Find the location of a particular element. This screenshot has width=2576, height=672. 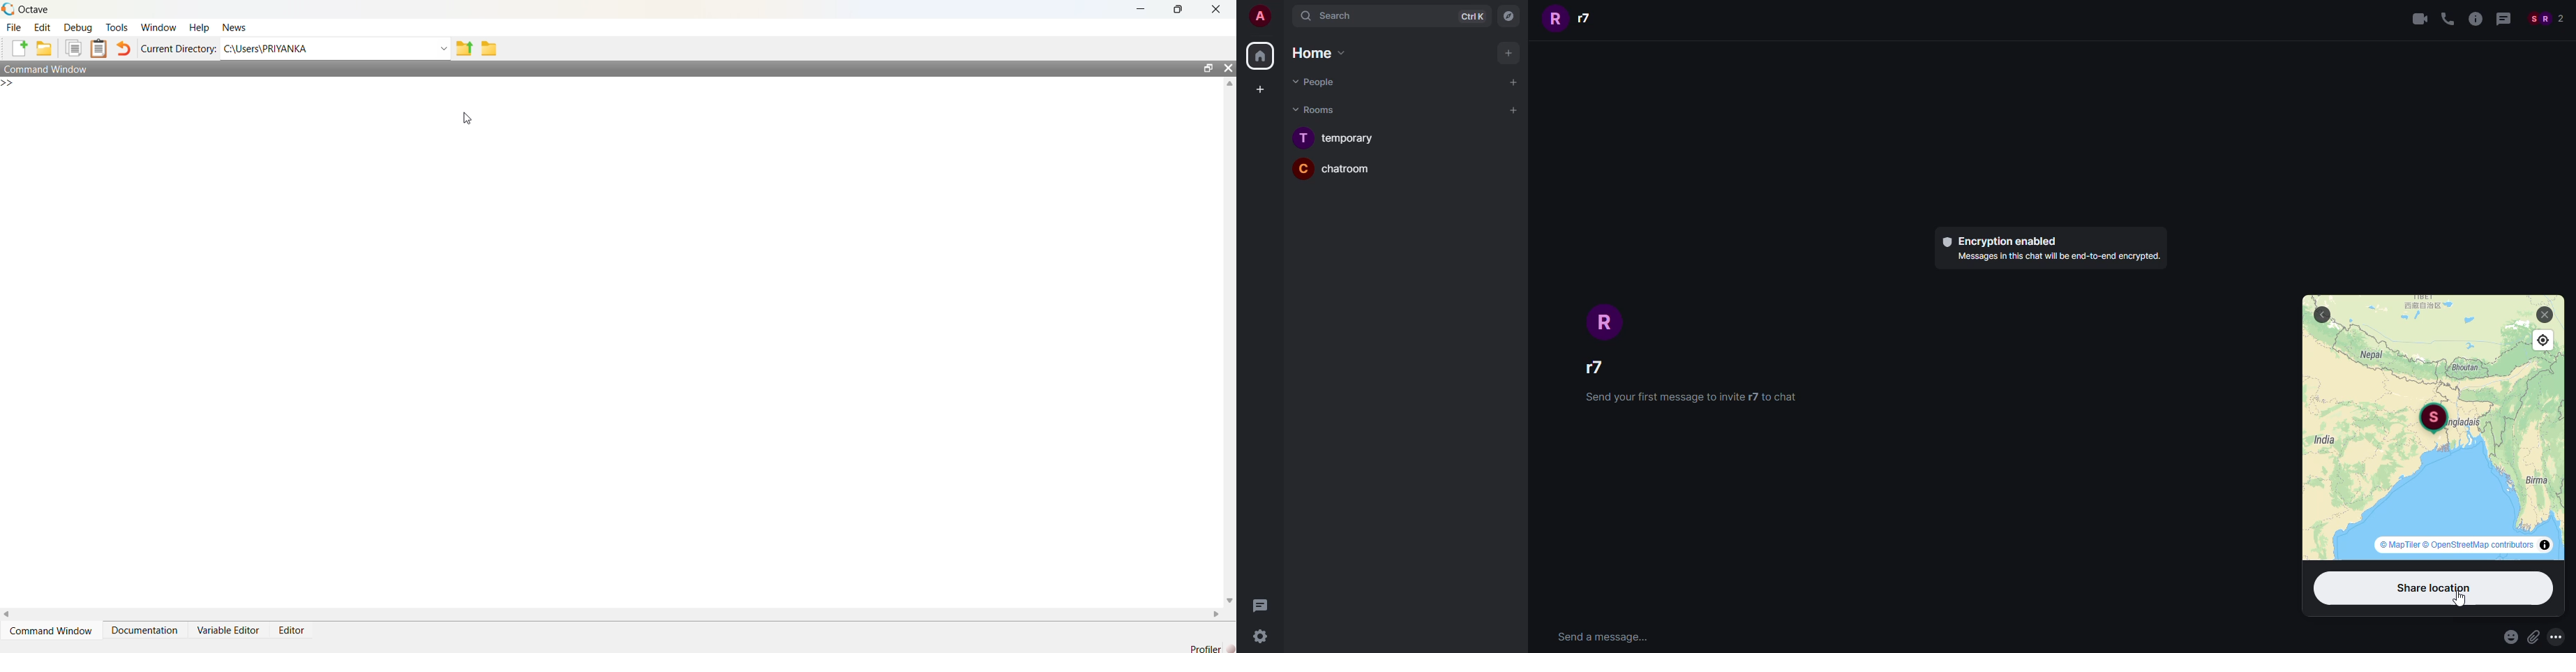

Message is located at coordinates (2502, 20).